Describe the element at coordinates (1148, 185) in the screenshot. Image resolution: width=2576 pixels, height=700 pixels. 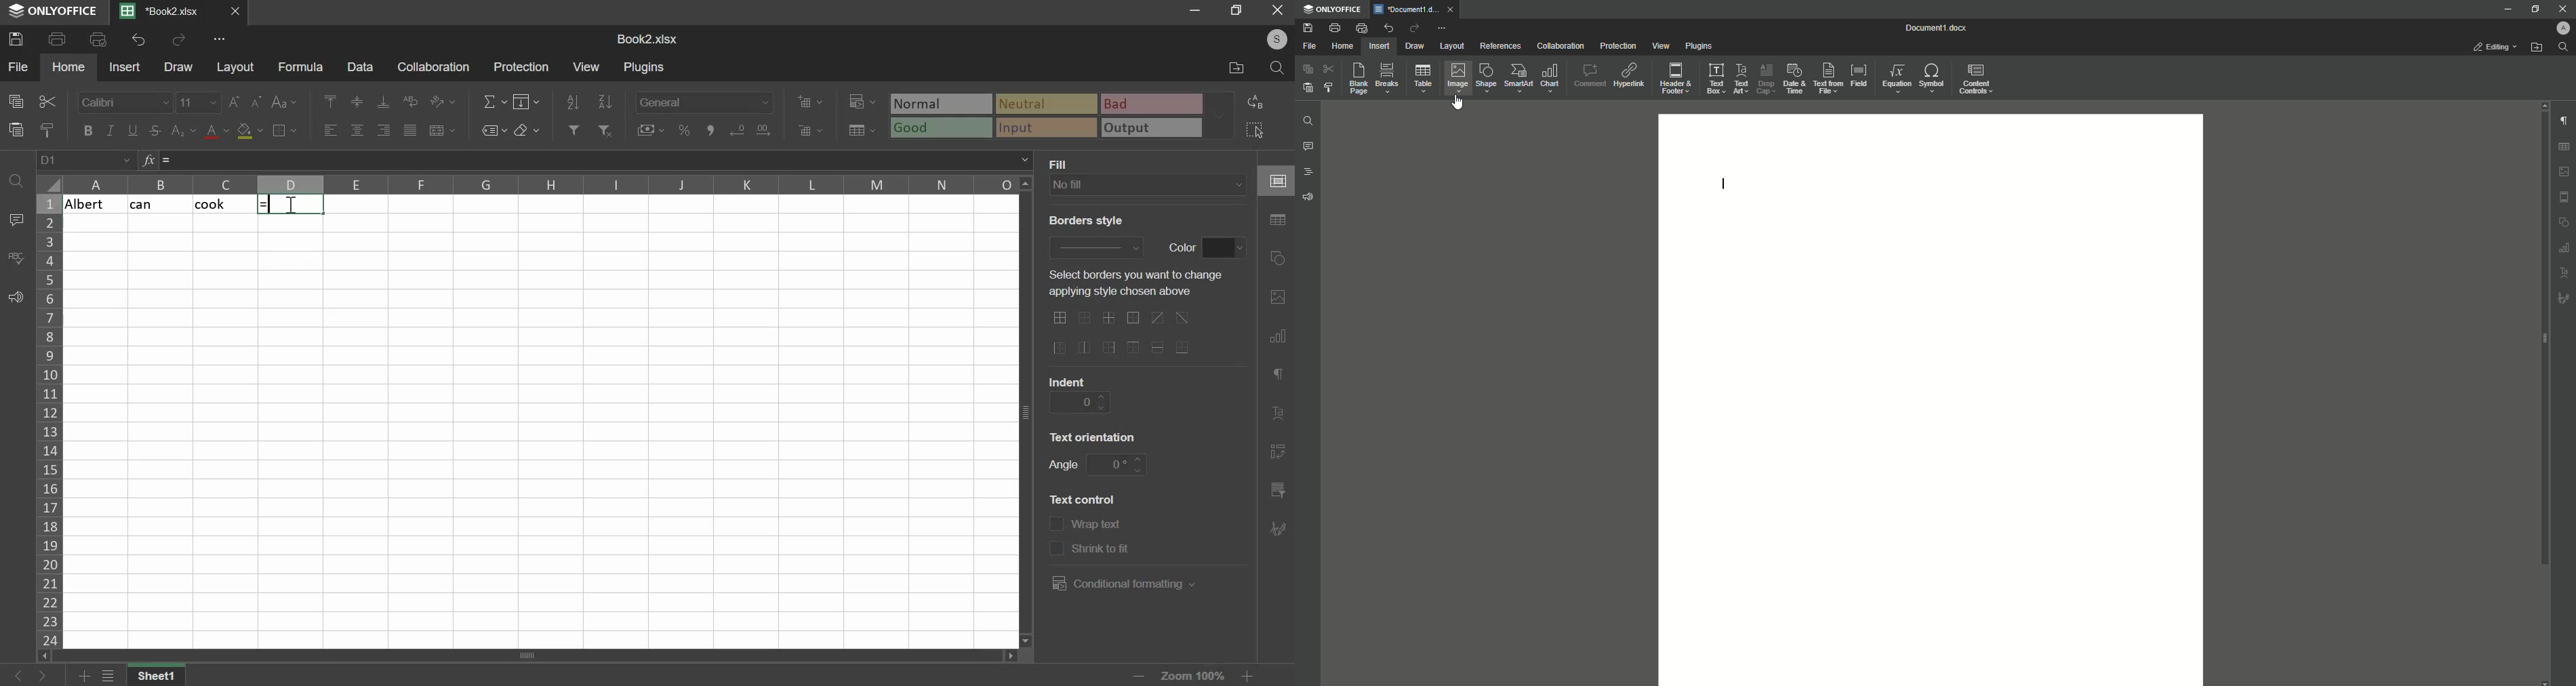
I see `fill type` at that location.